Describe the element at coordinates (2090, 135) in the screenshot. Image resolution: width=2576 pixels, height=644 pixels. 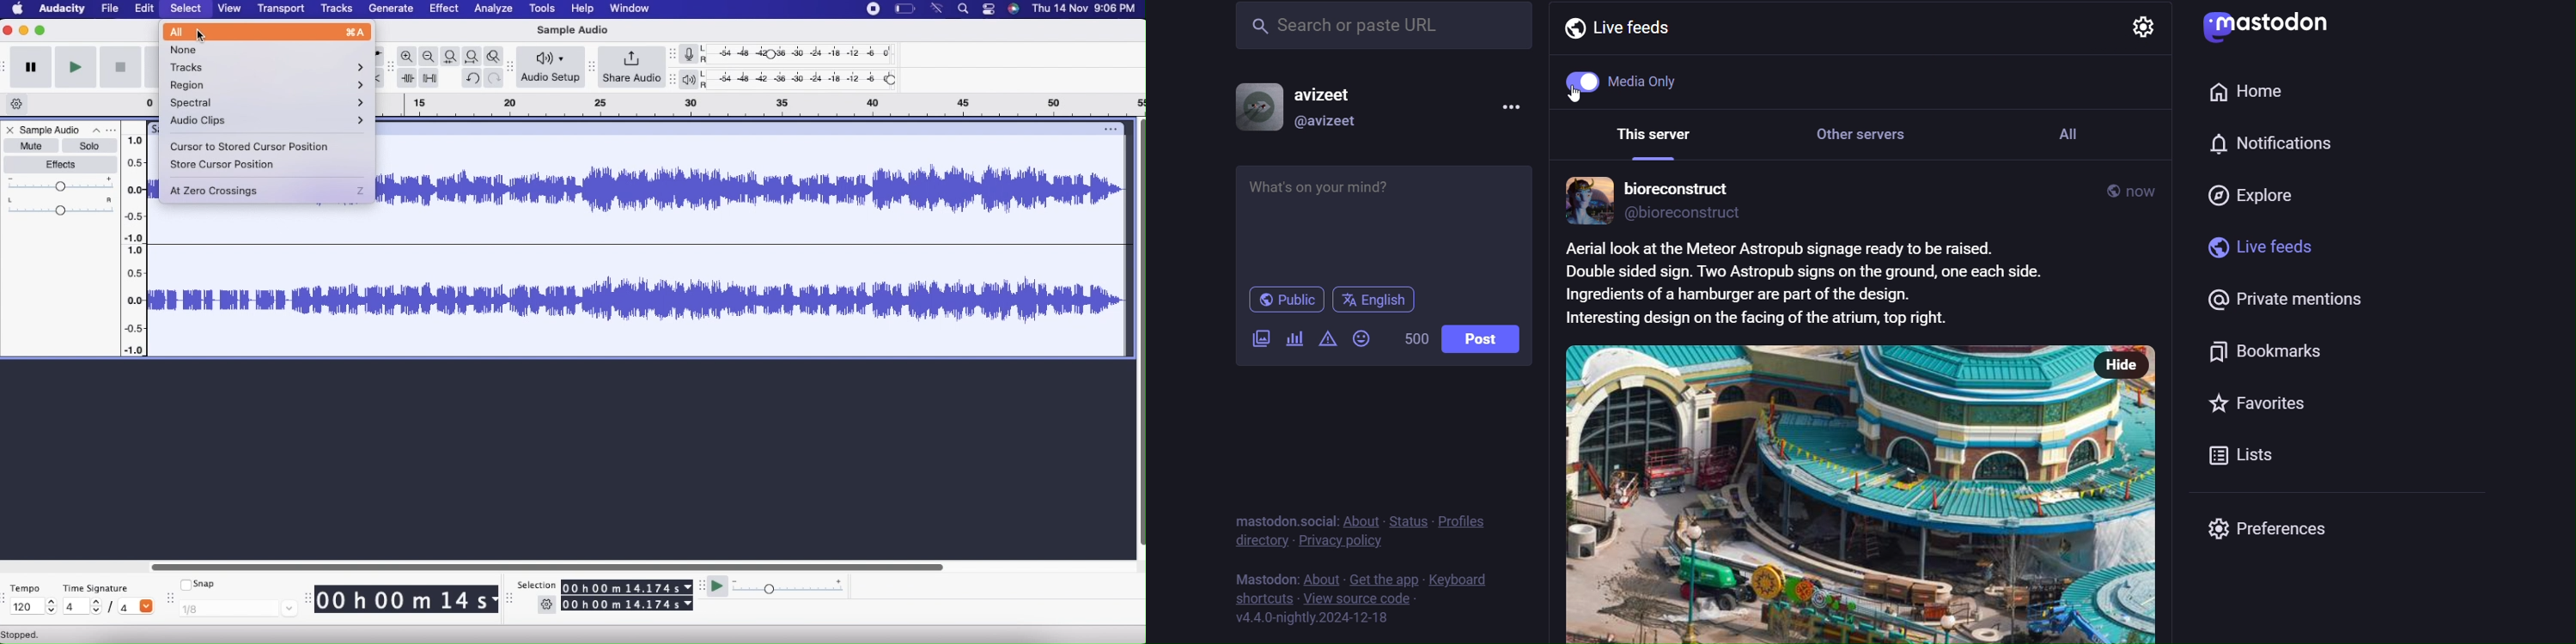
I see `All` at that location.